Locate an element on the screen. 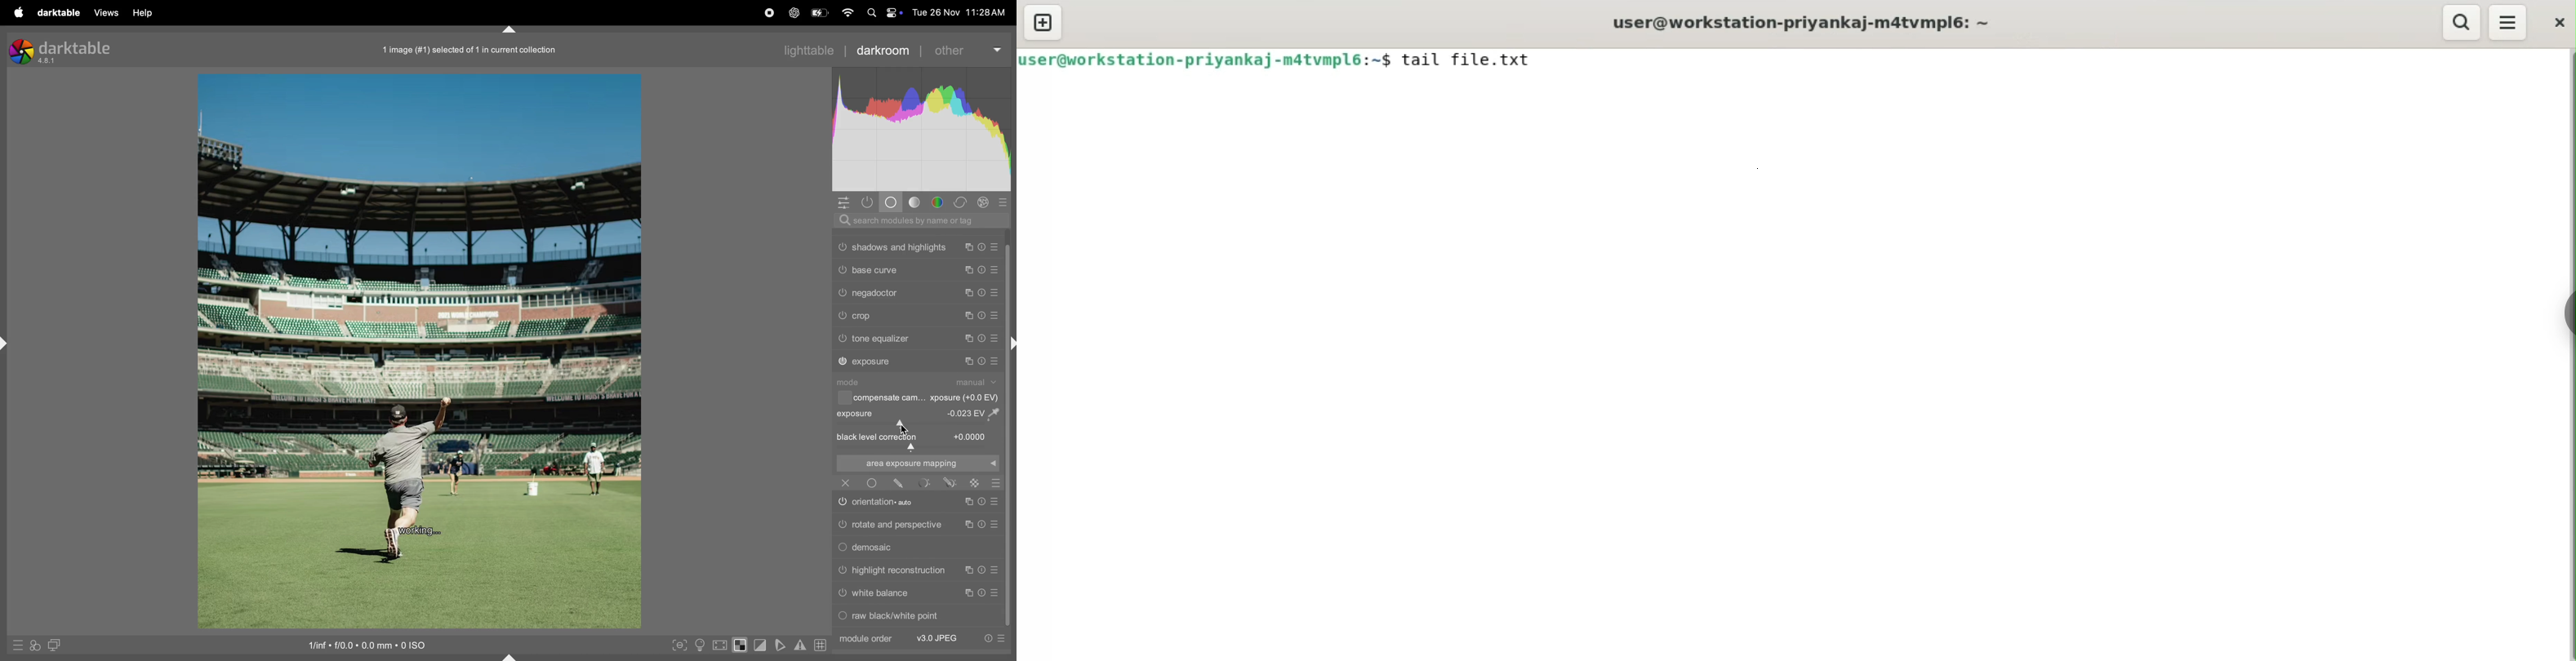 The width and height of the screenshot is (2576, 672). views is located at coordinates (104, 12).